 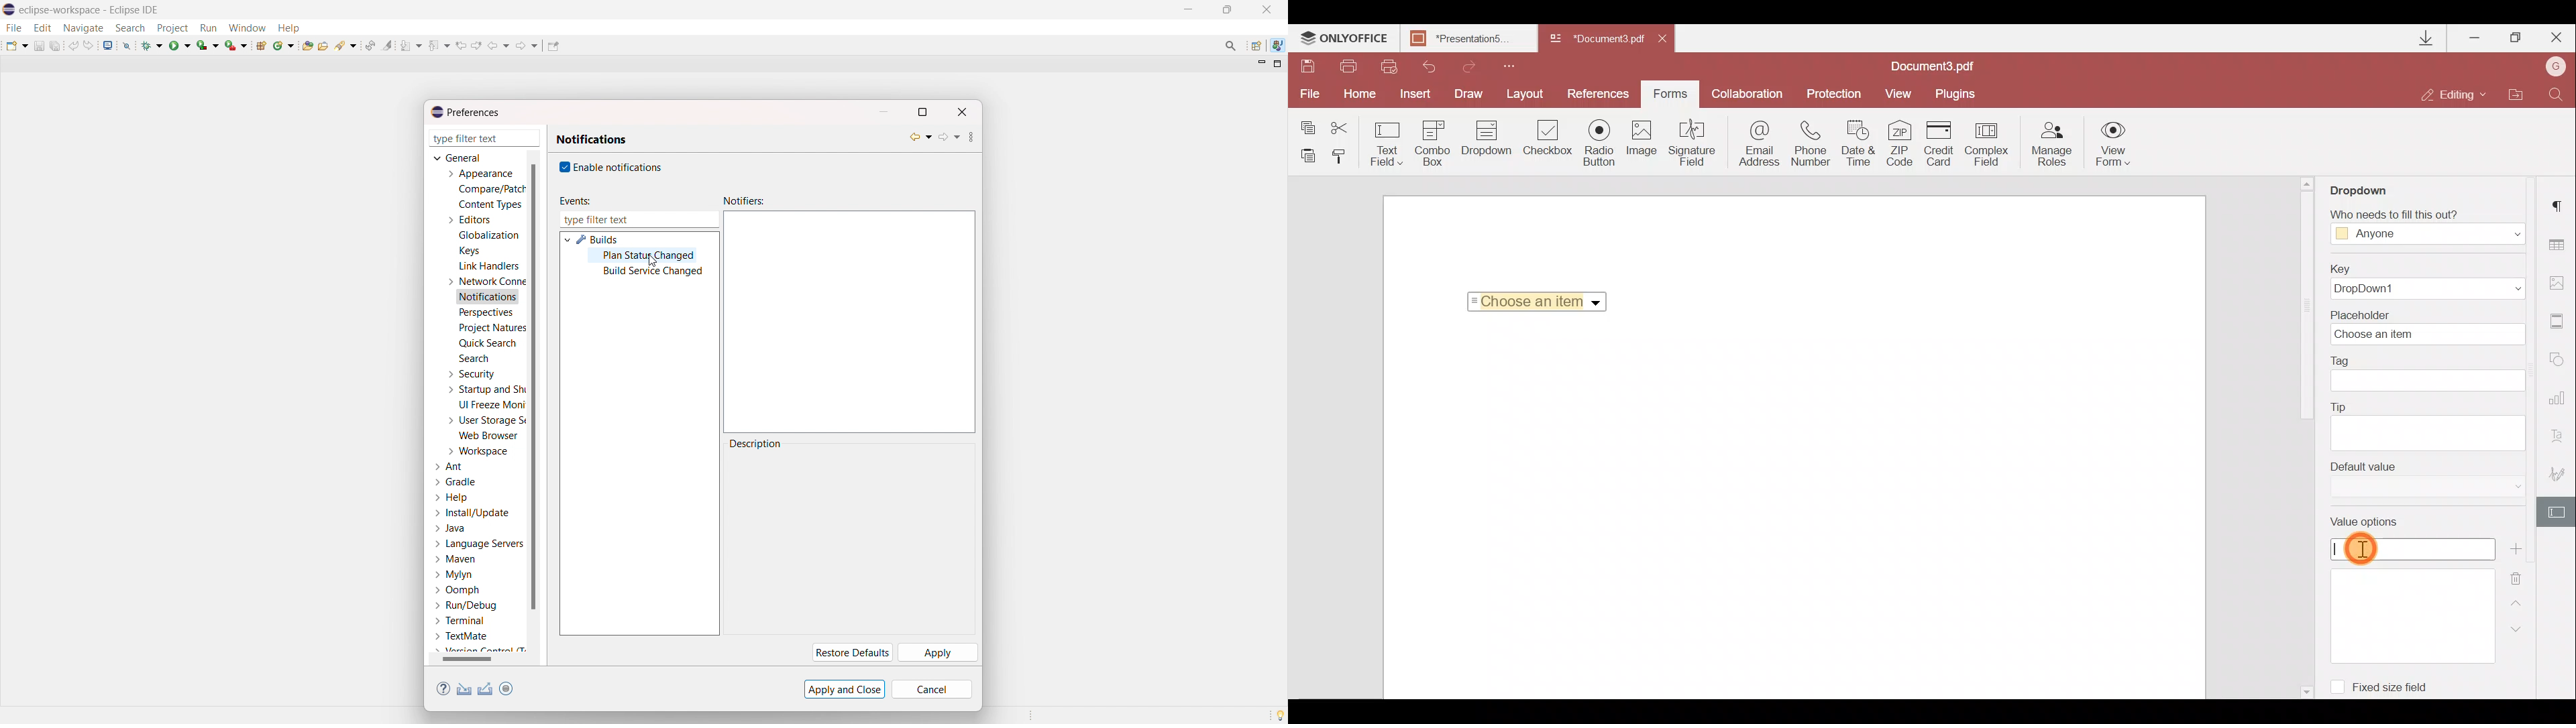 What do you see at coordinates (130, 28) in the screenshot?
I see `search` at bounding box center [130, 28].